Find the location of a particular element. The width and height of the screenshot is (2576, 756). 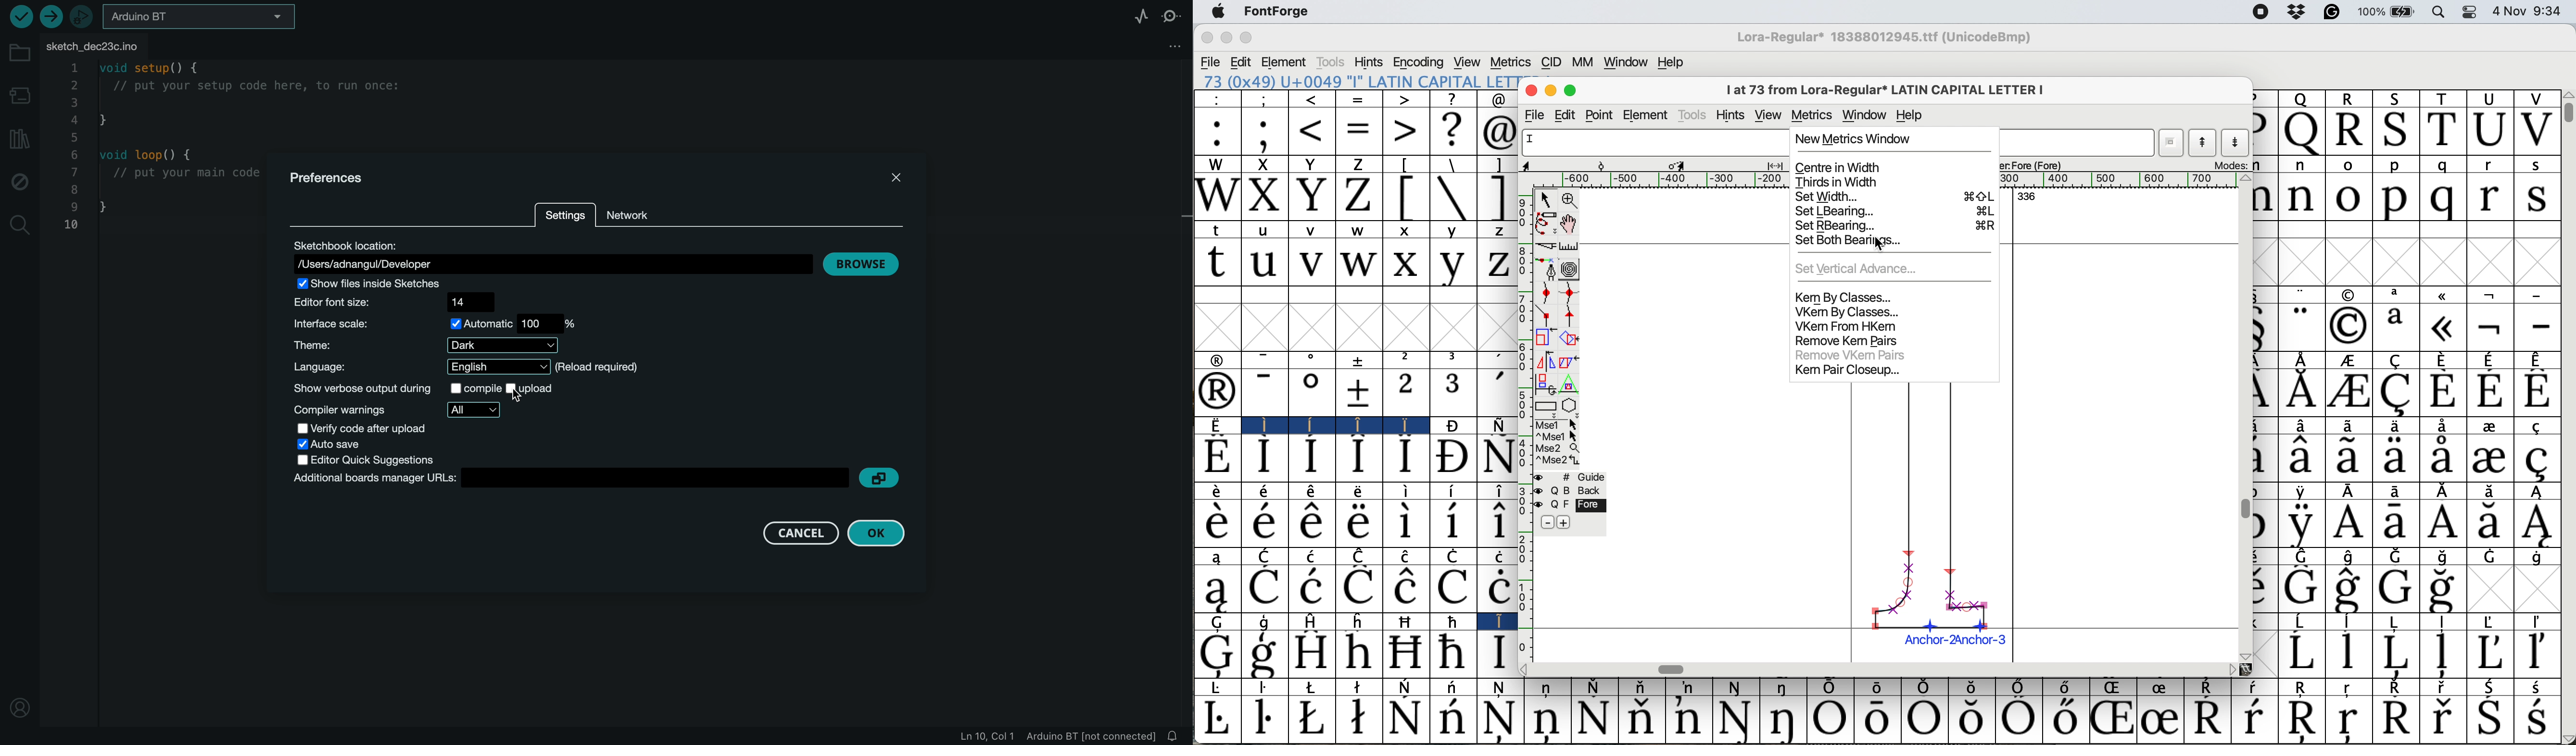

Symbol is located at coordinates (2491, 359).